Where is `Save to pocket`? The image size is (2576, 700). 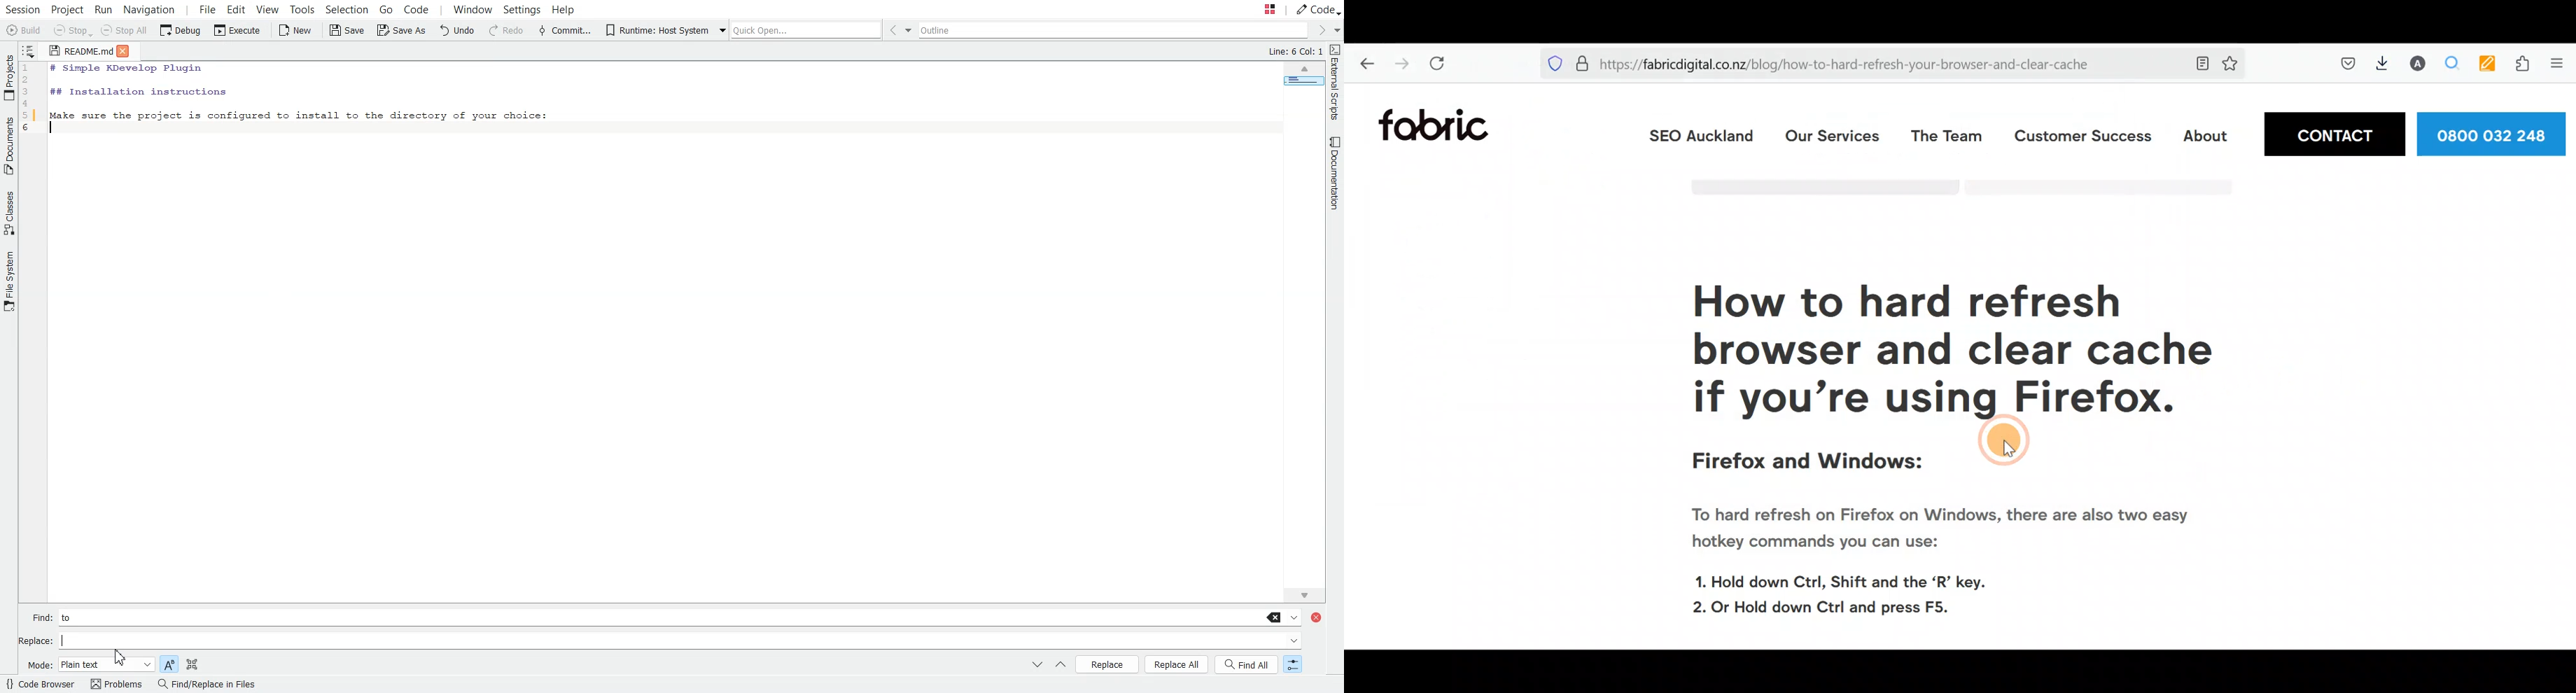
Save to pocket is located at coordinates (2346, 65).